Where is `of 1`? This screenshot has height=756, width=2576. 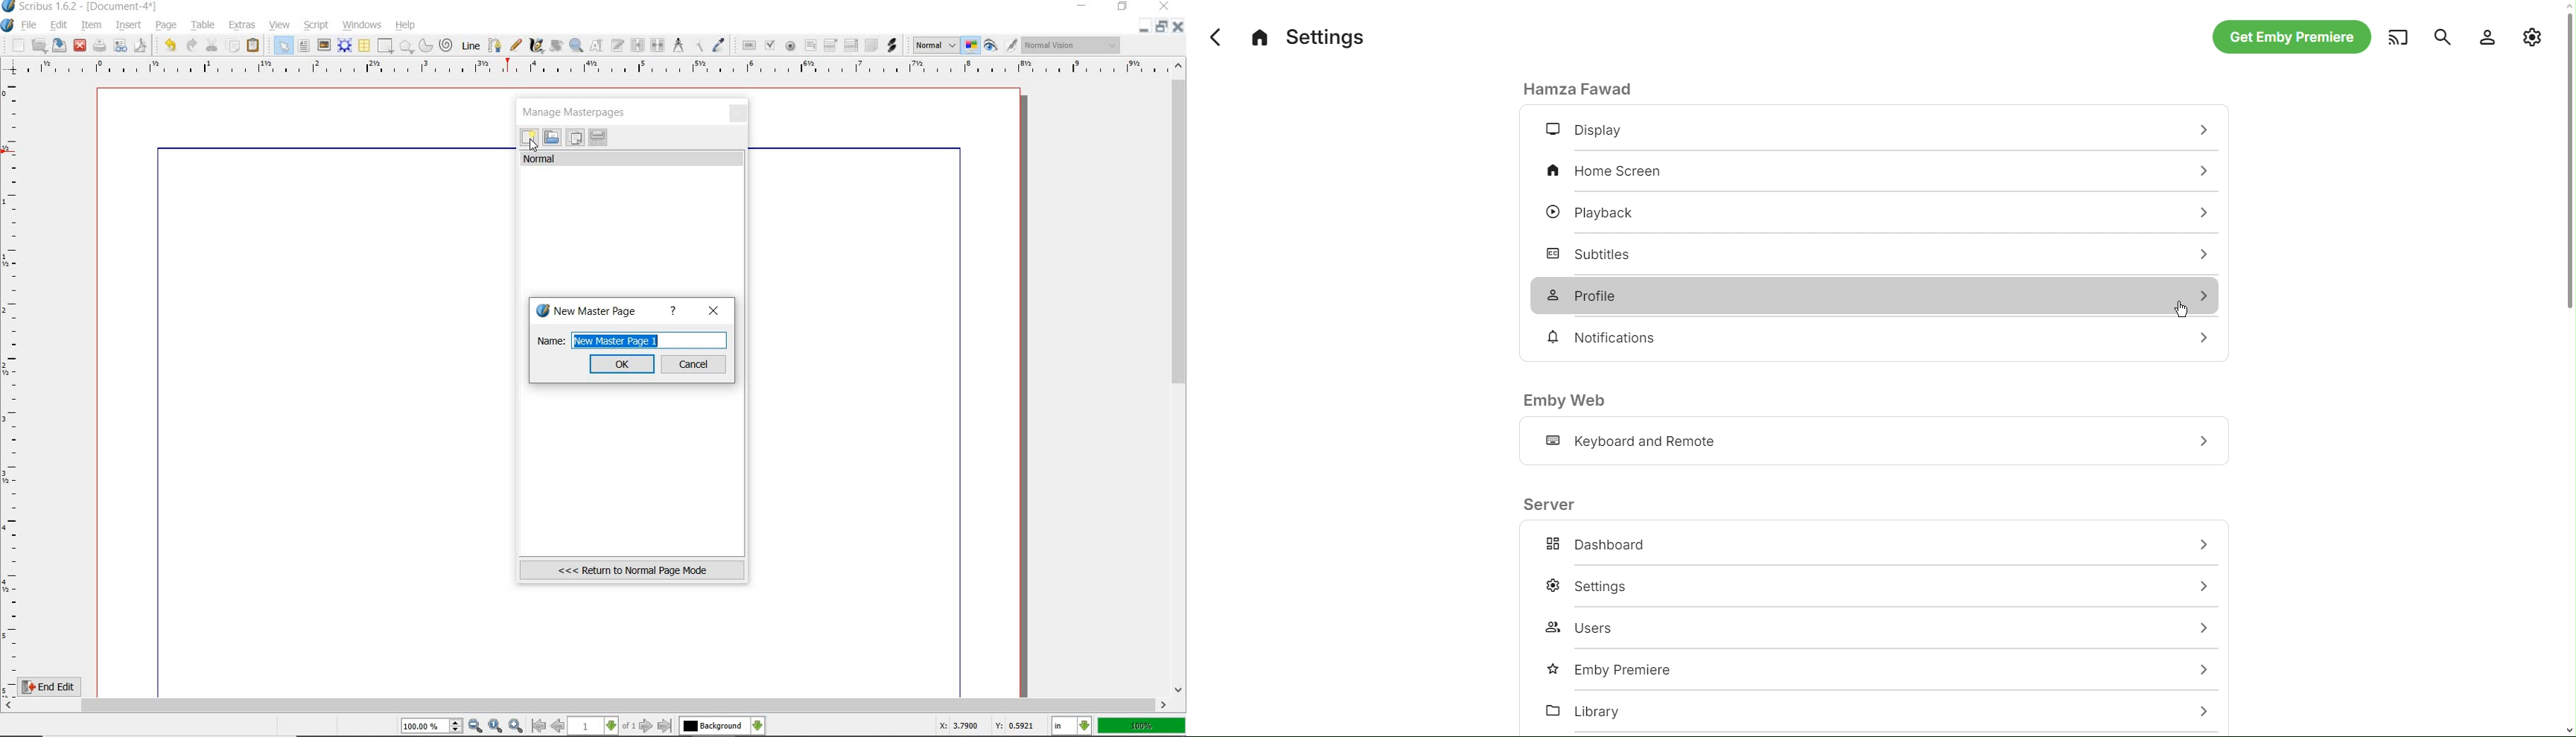
of 1 is located at coordinates (629, 726).